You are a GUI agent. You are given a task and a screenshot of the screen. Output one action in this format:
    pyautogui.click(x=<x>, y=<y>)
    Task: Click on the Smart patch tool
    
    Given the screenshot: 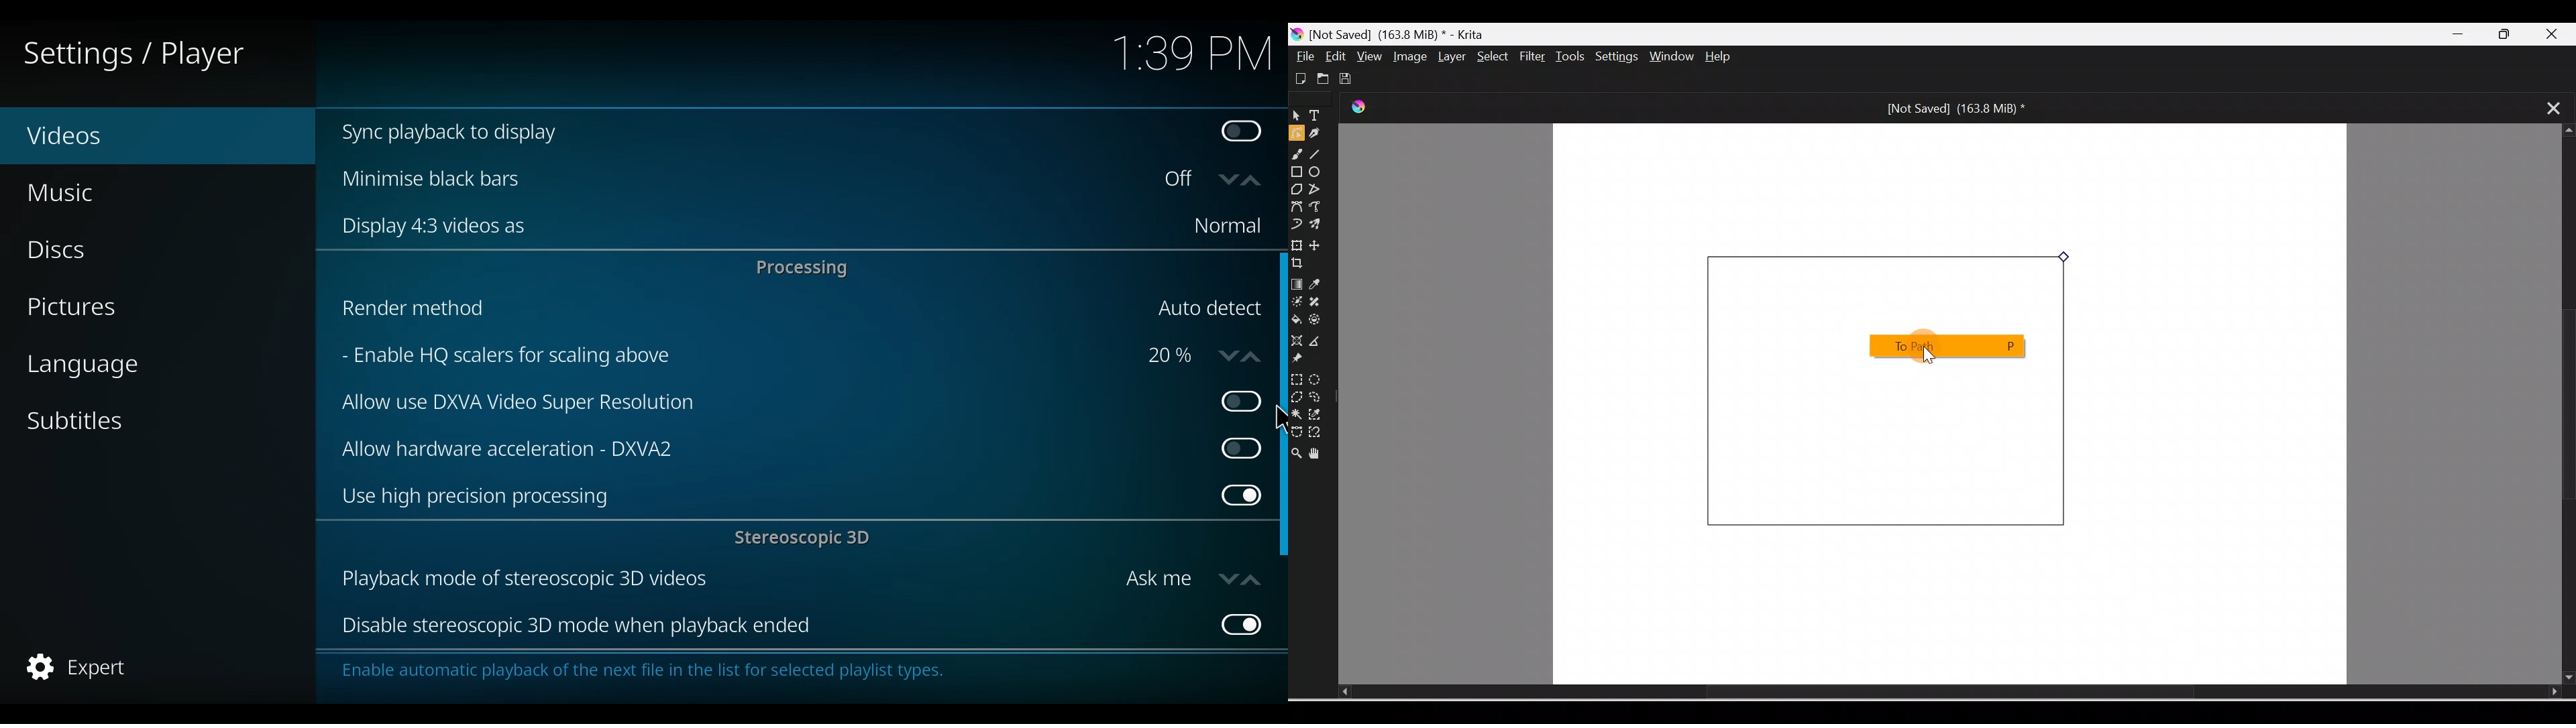 What is the action you would take?
    pyautogui.click(x=1321, y=302)
    